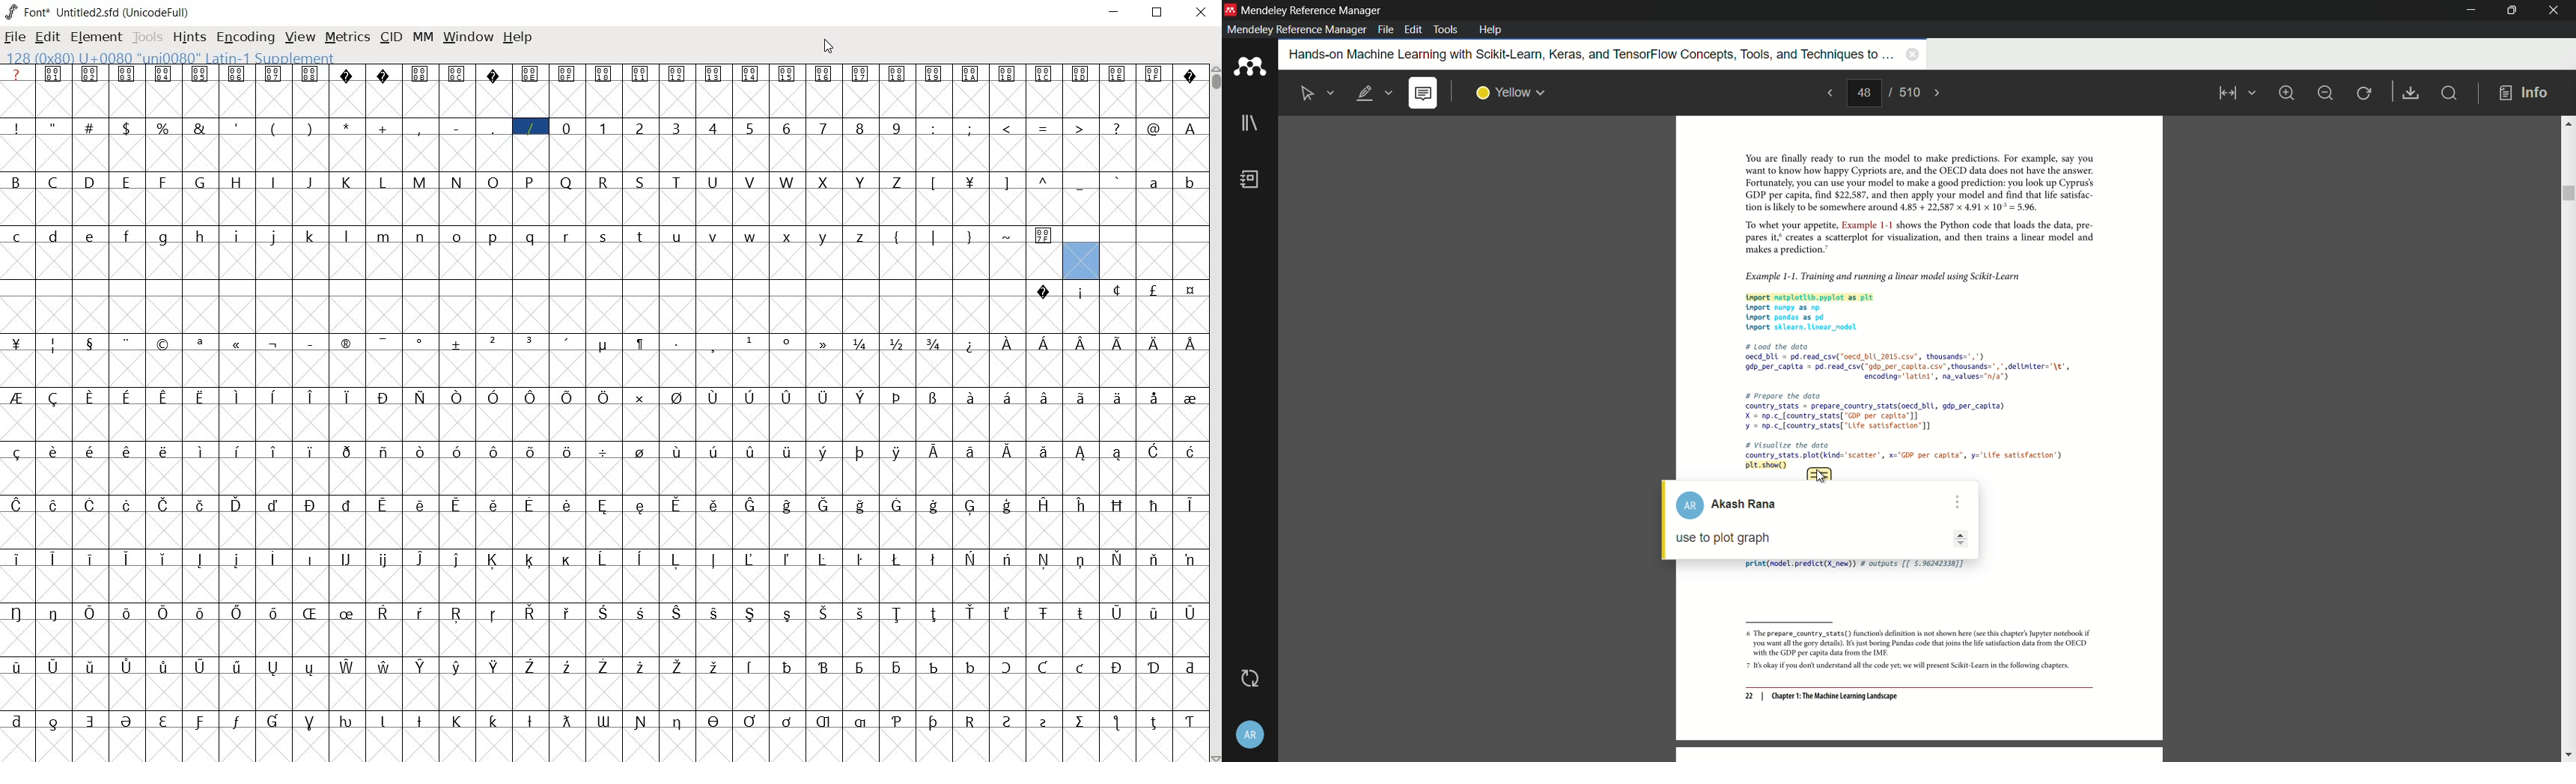 This screenshot has height=784, width=2576. I want to click on glyph, so click(1082, 344).